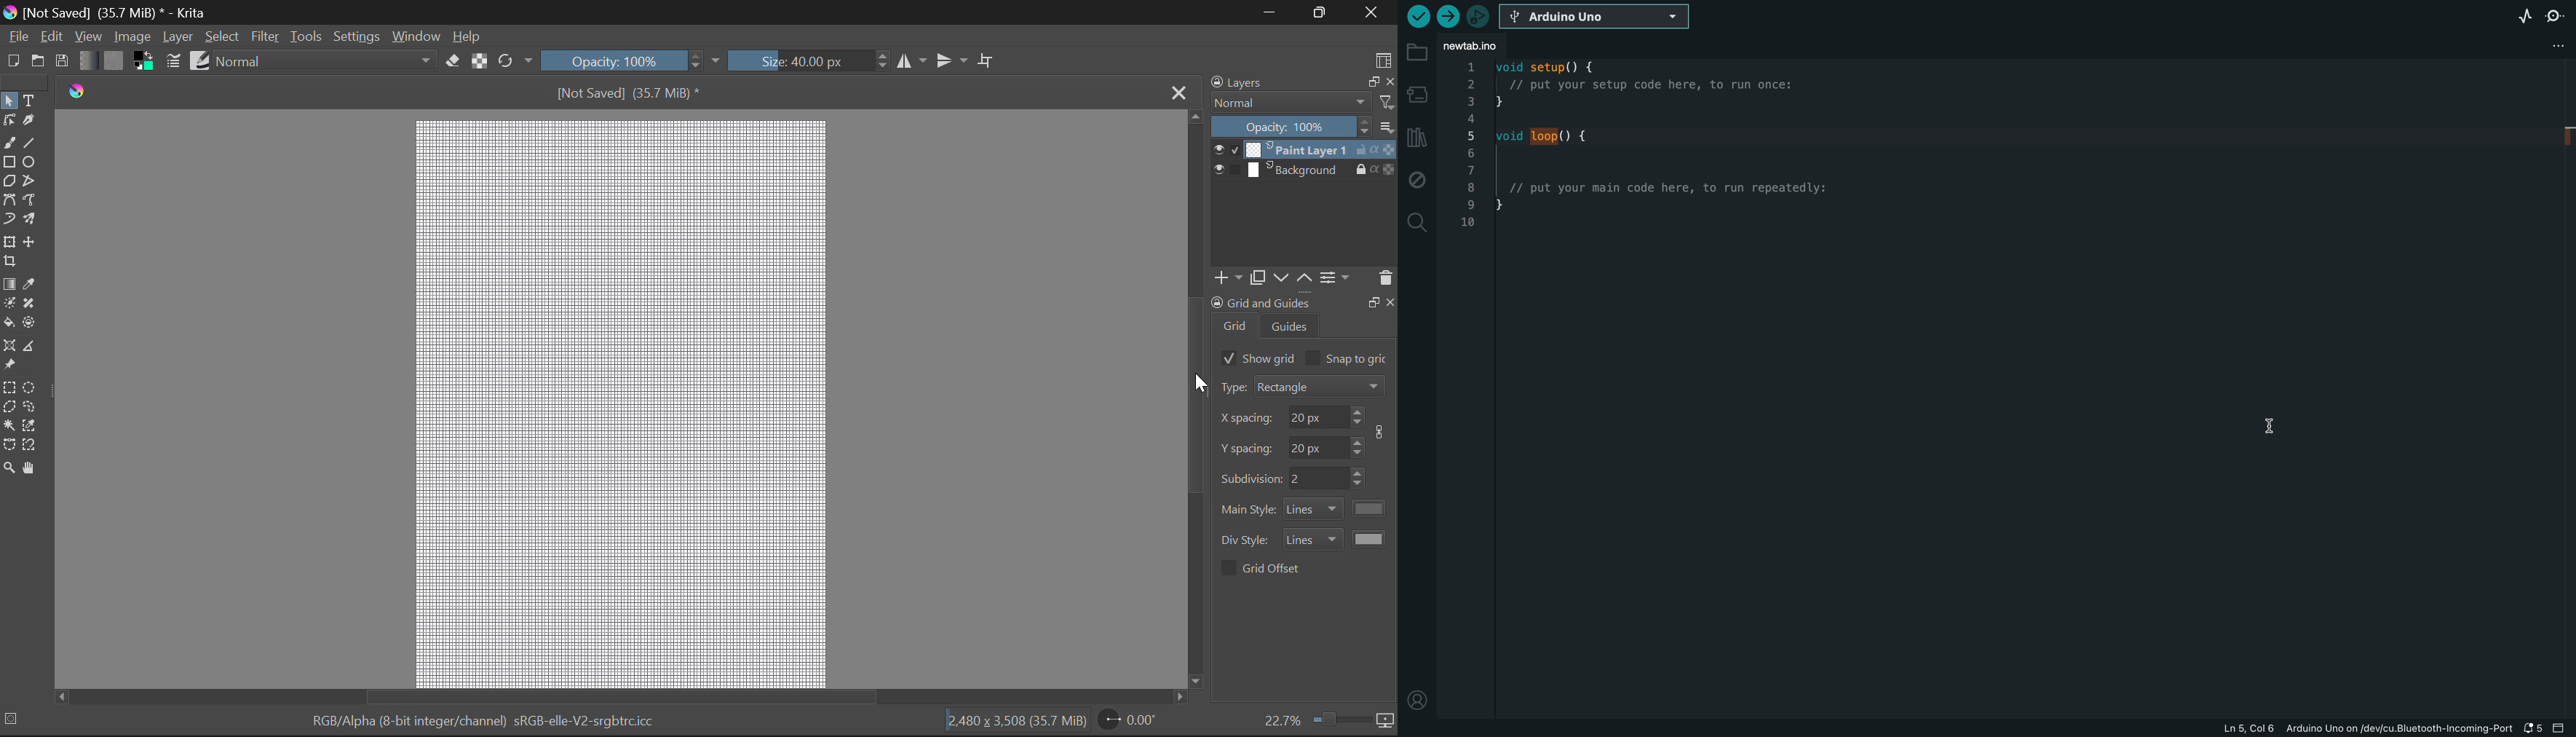 The width and height of the screenshot is (2576, 756). Describe the element at coordinates (1314, 509) in the screenshot. I see `style` at that location.